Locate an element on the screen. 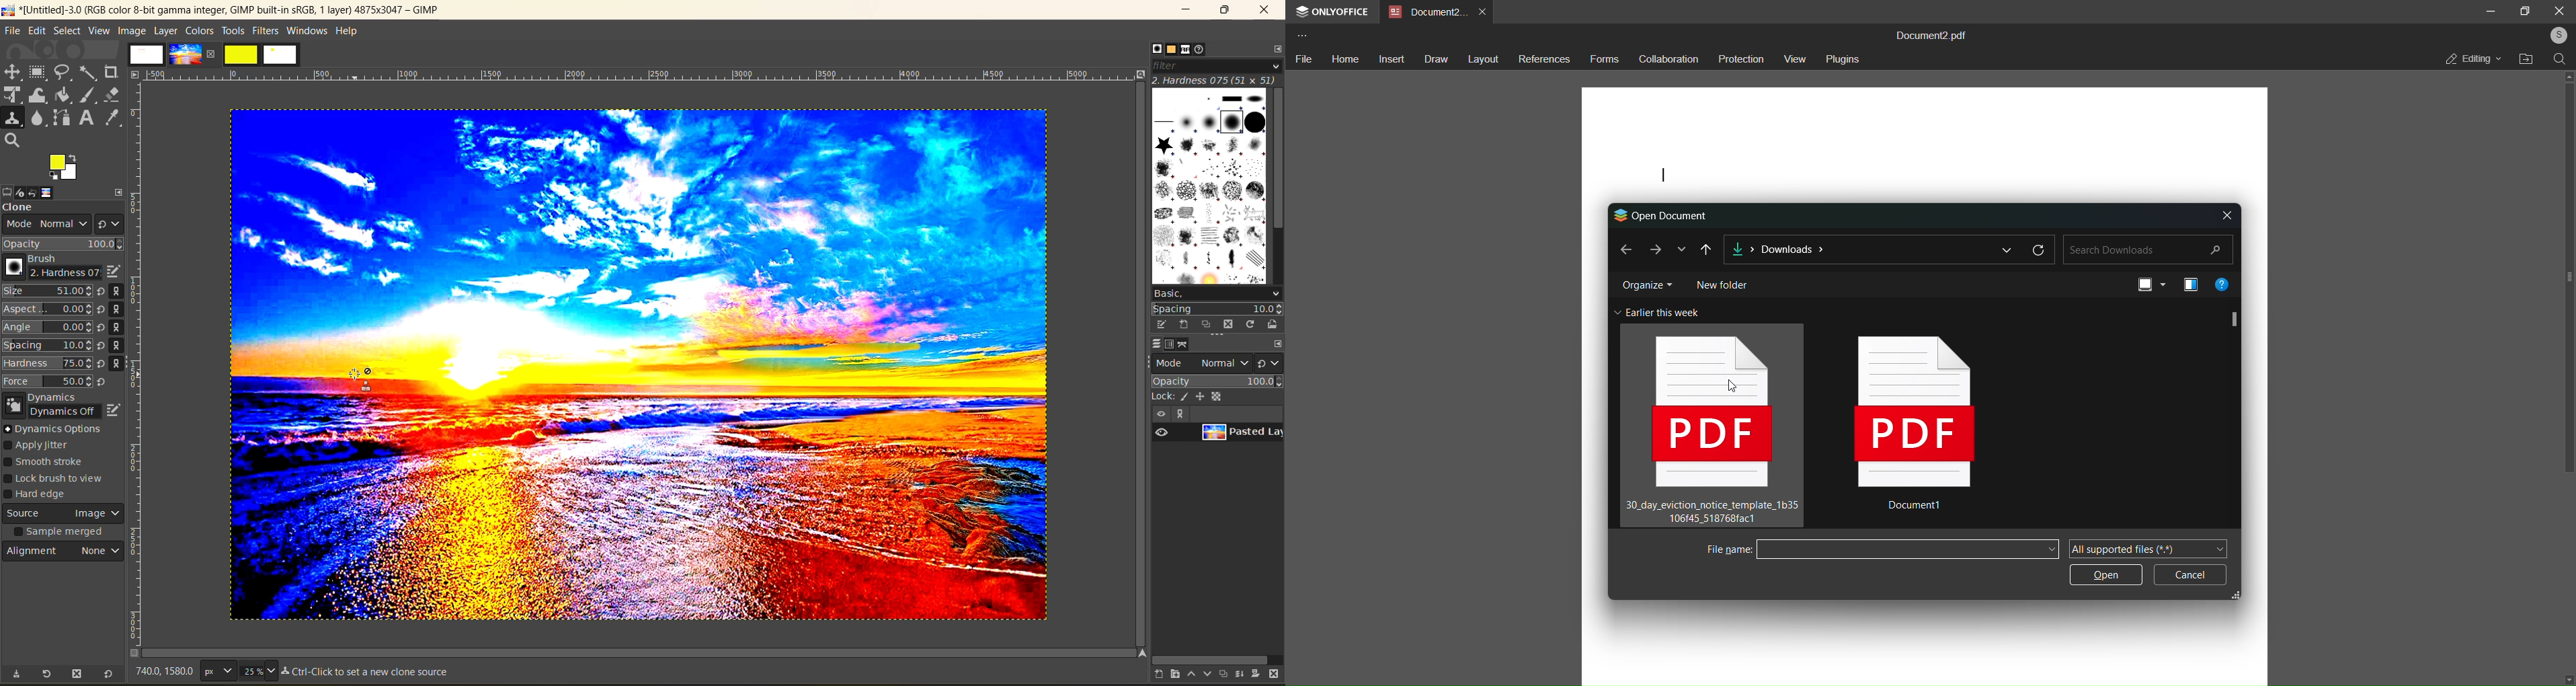 The image size is (2576, 700). image is located at coordinates (58, 192).